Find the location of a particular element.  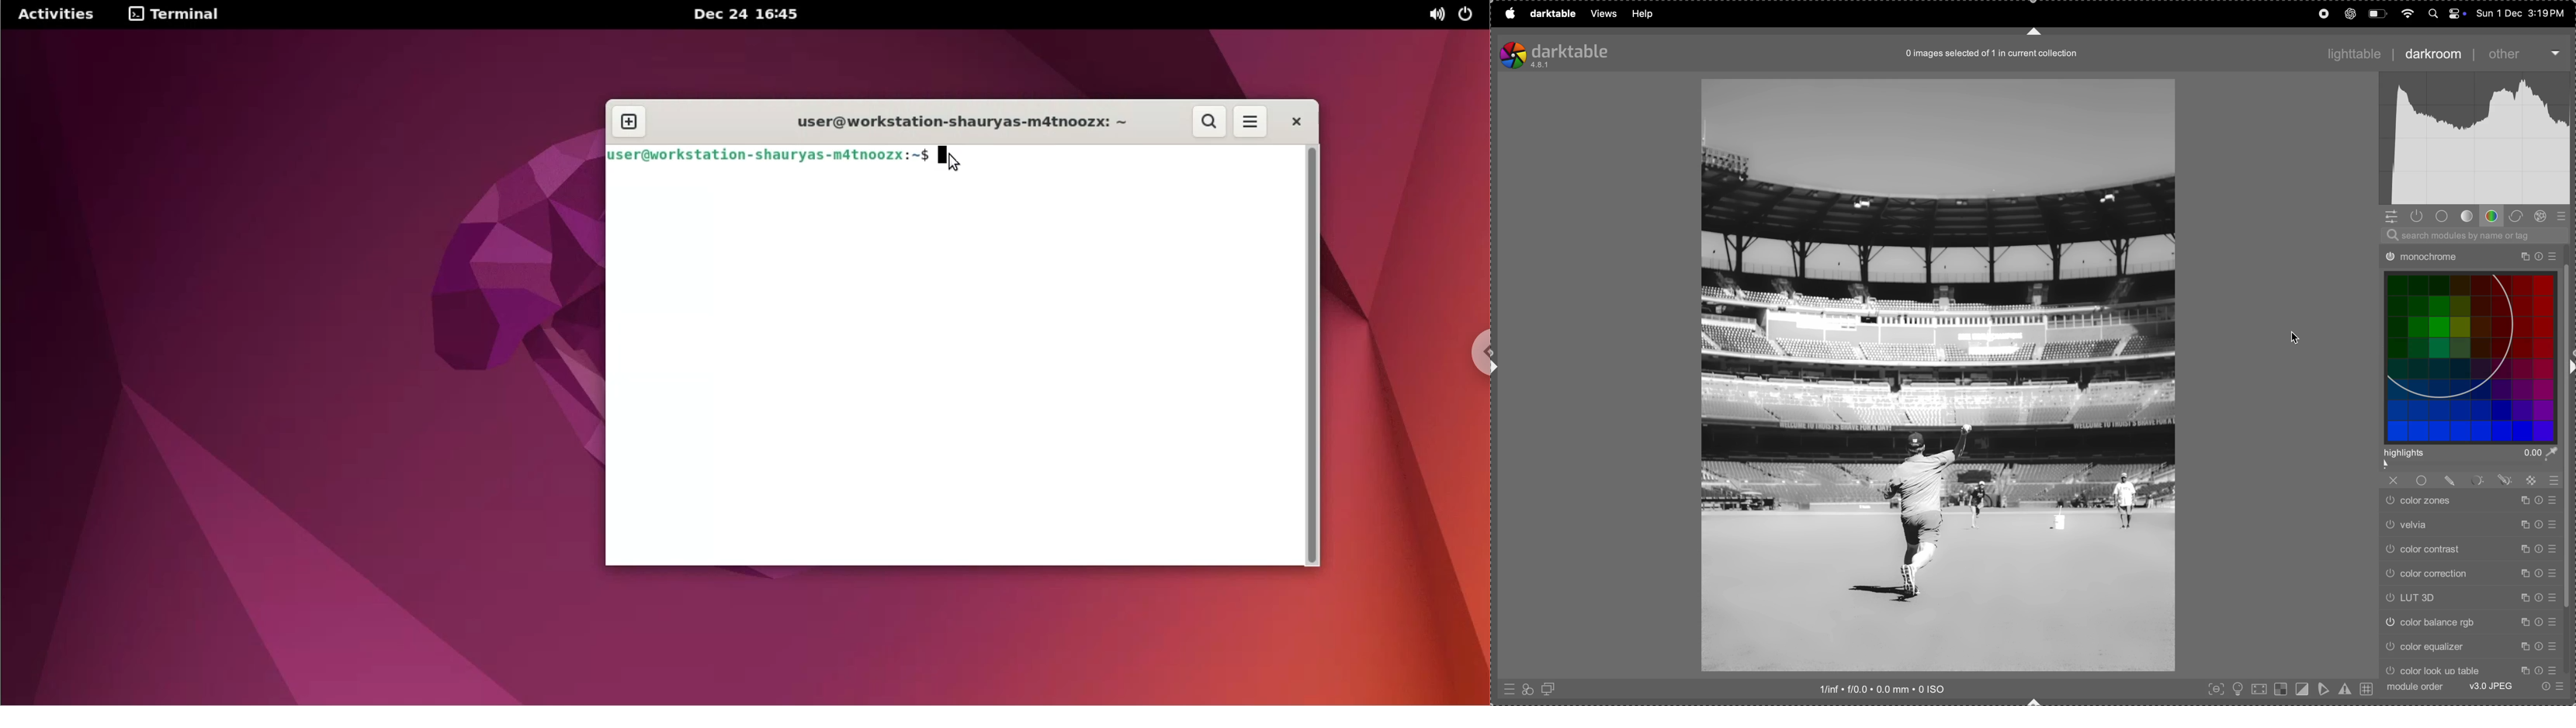

lighttable is located at coordinates (2354, 54).